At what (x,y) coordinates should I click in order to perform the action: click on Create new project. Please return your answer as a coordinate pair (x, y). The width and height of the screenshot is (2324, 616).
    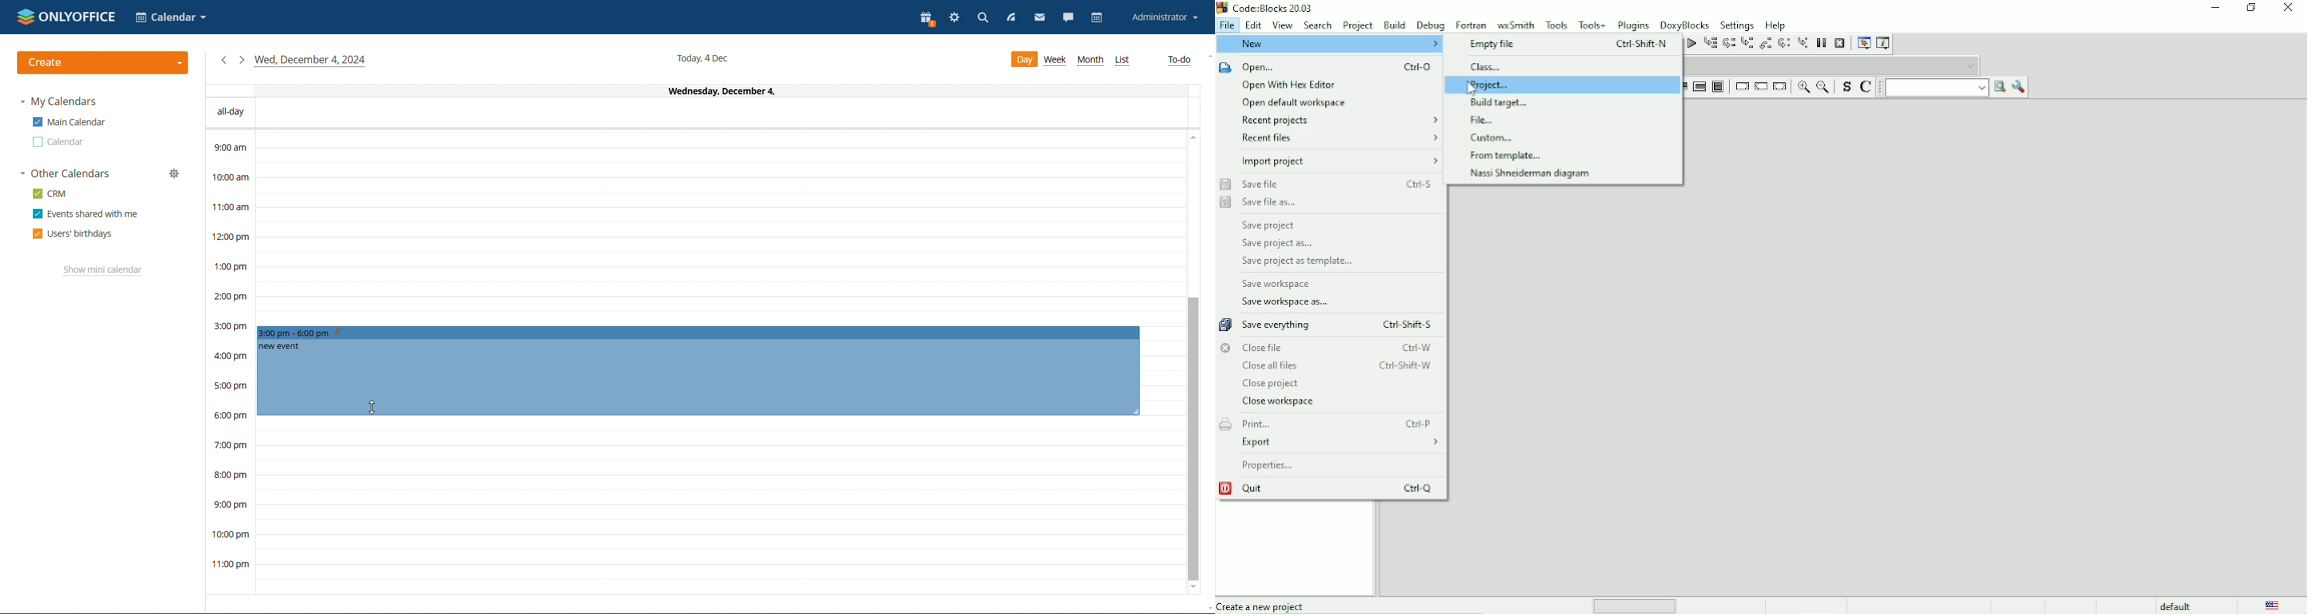
    Looking at the image, I should click on (1262, 605).